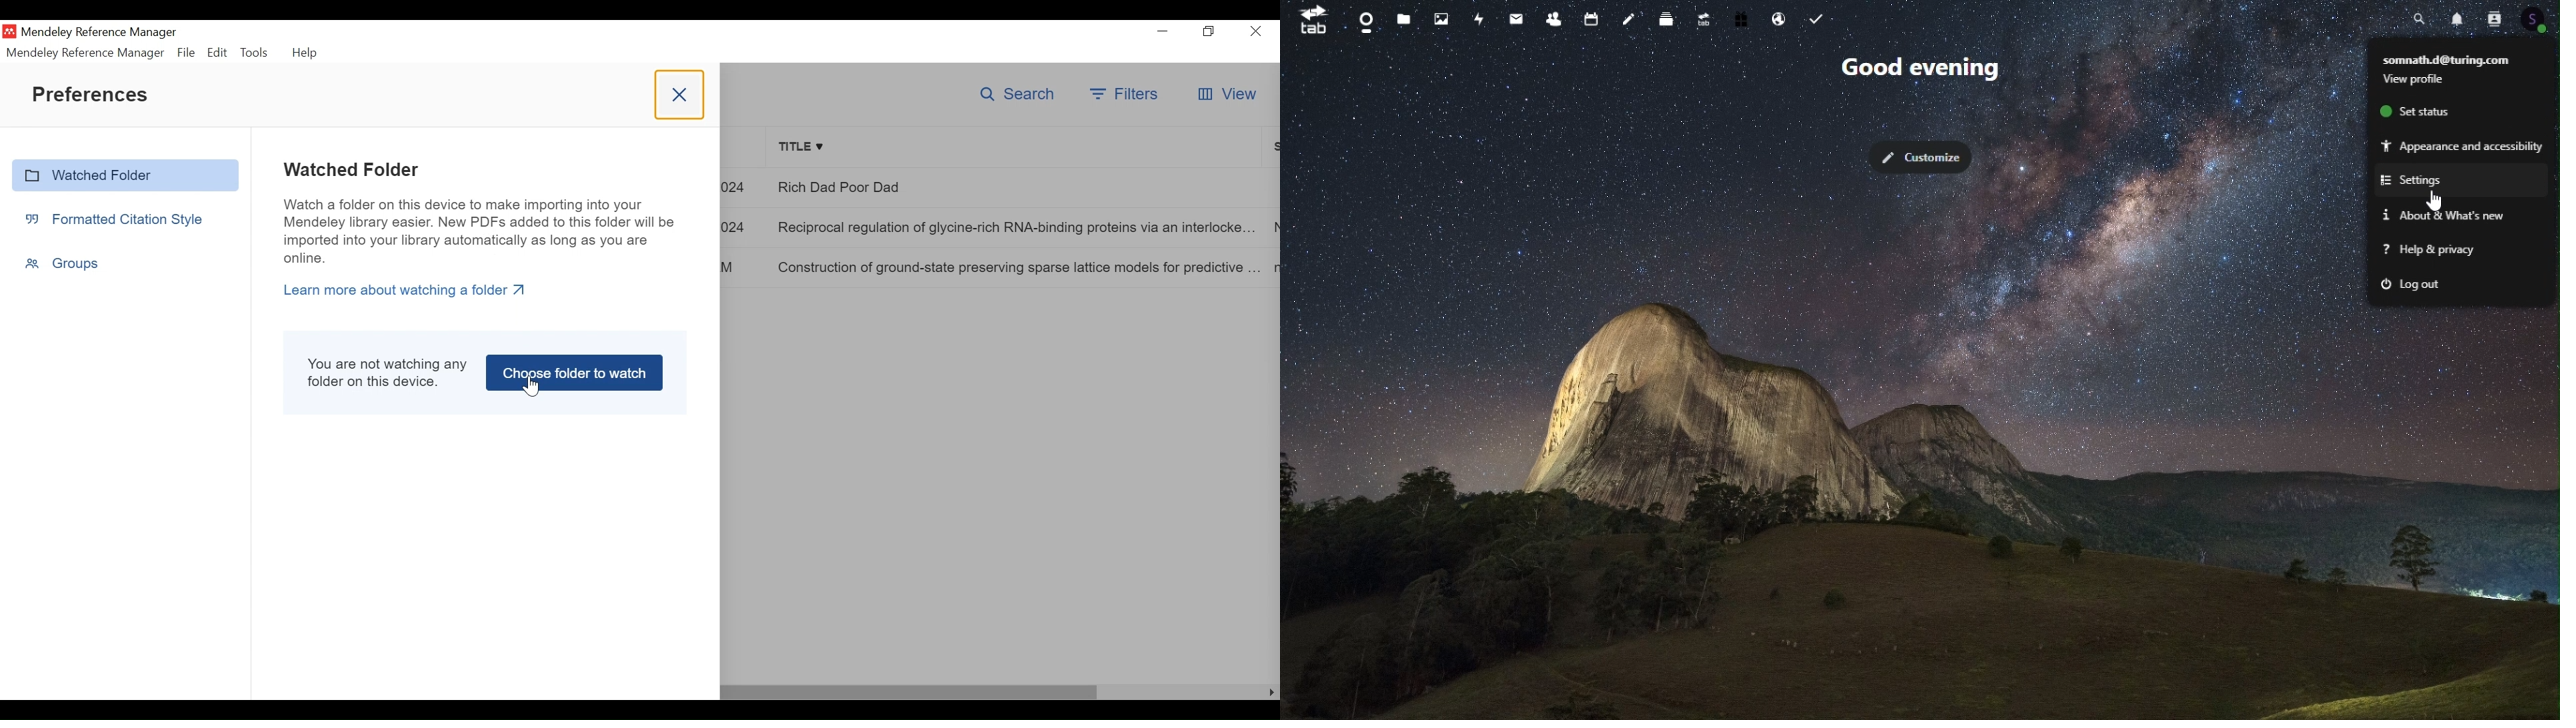 This screenshot has width=2576, height=728. I want to click on Groups, so click(71, 263).